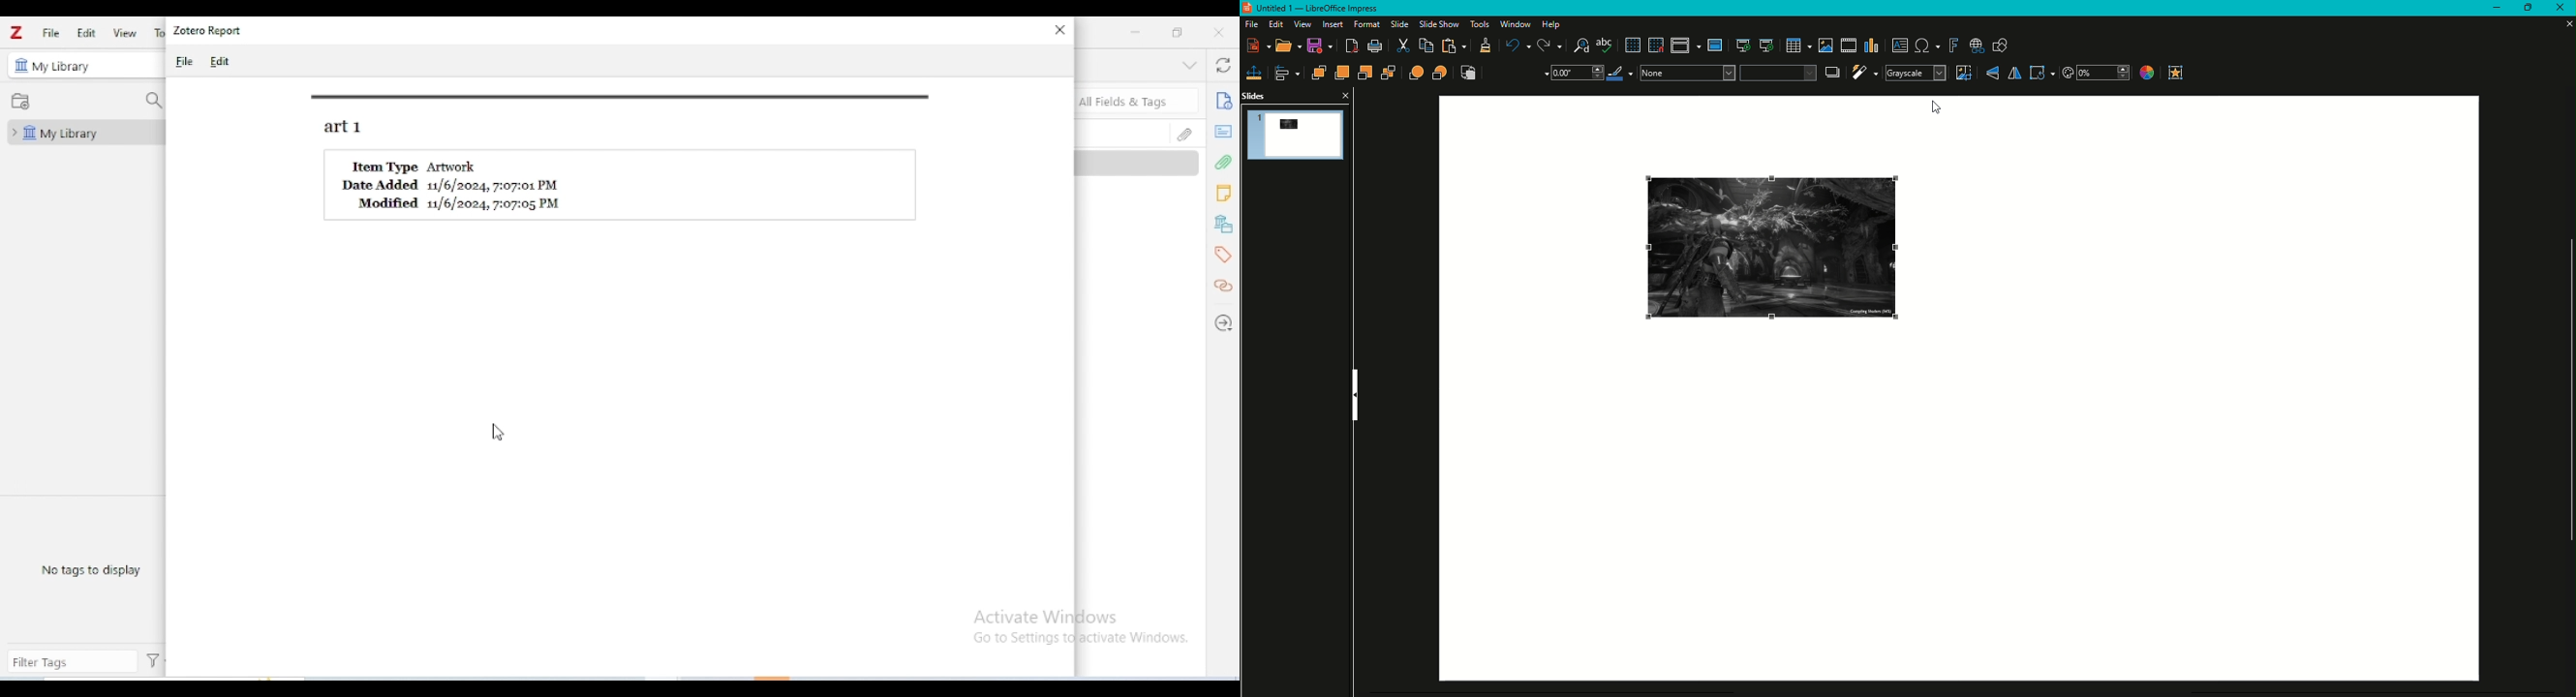 This screenshot has width=2576, height=700. I want to click on Forward, so click(1341, 72).